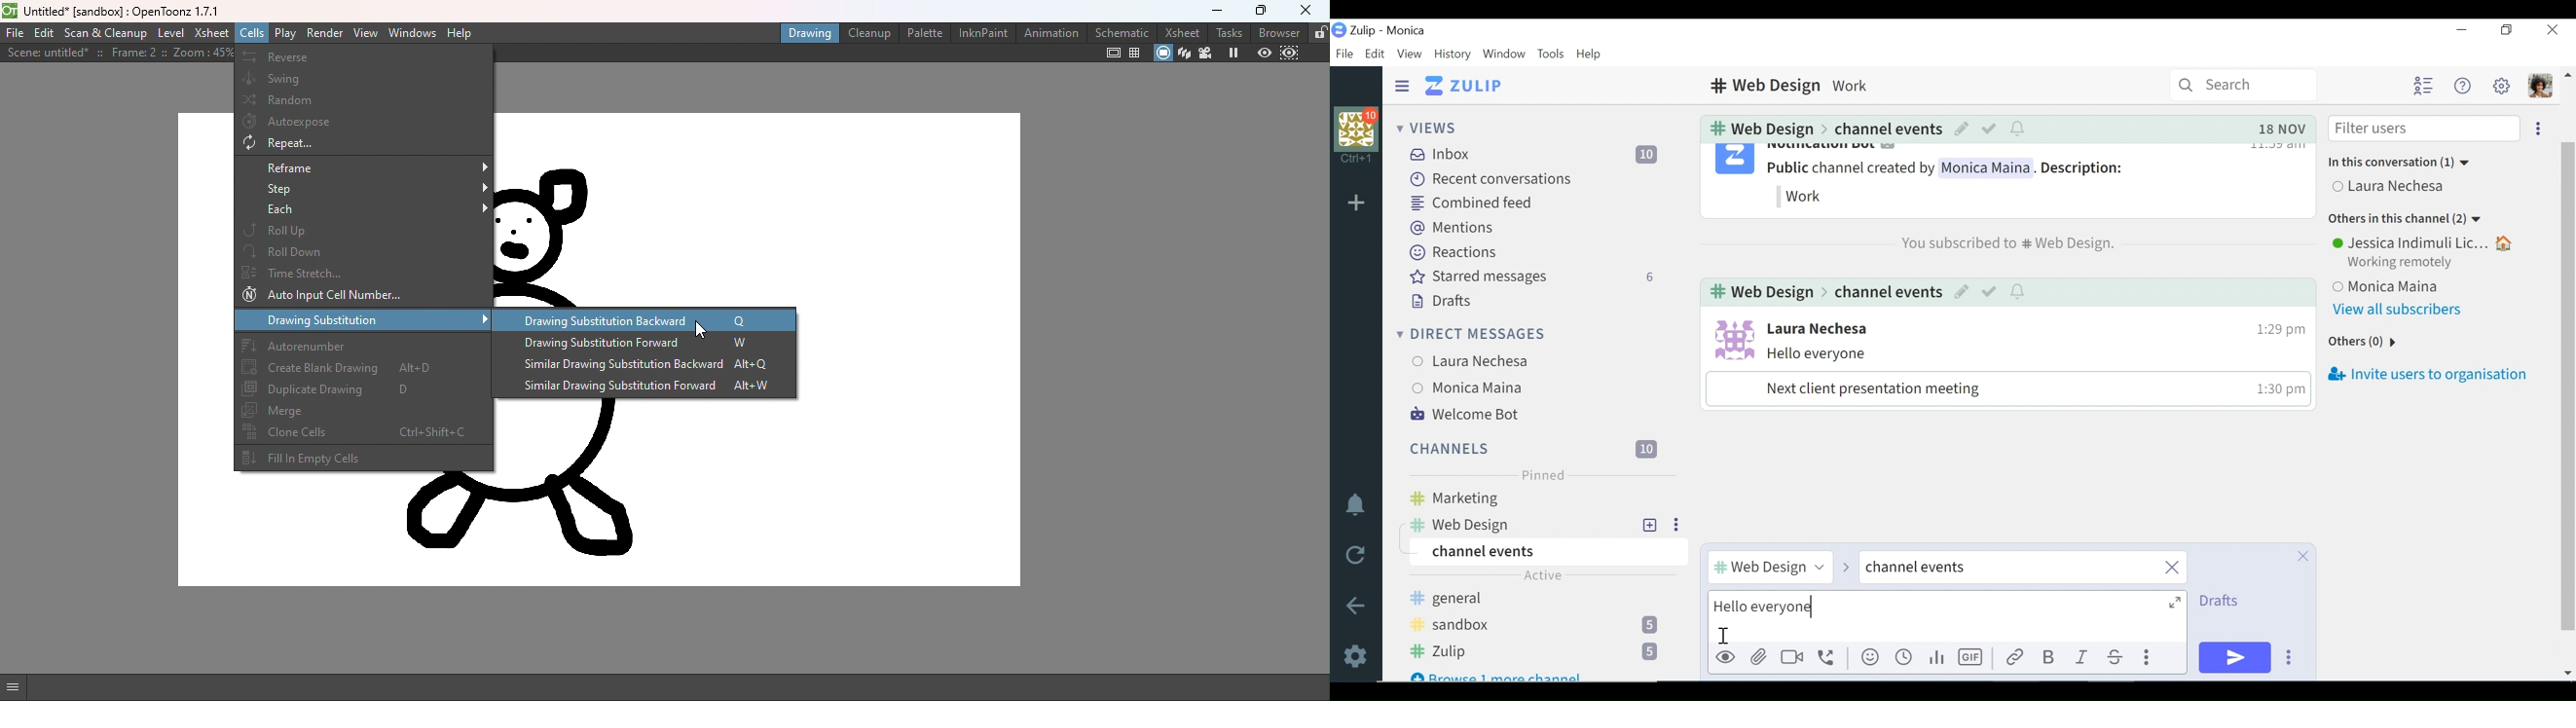 The image size is (2576, 728). What do you see at coordinates (1962, 293) in the screenshot?
I see `Edit` at bounding box center [1962, 293].